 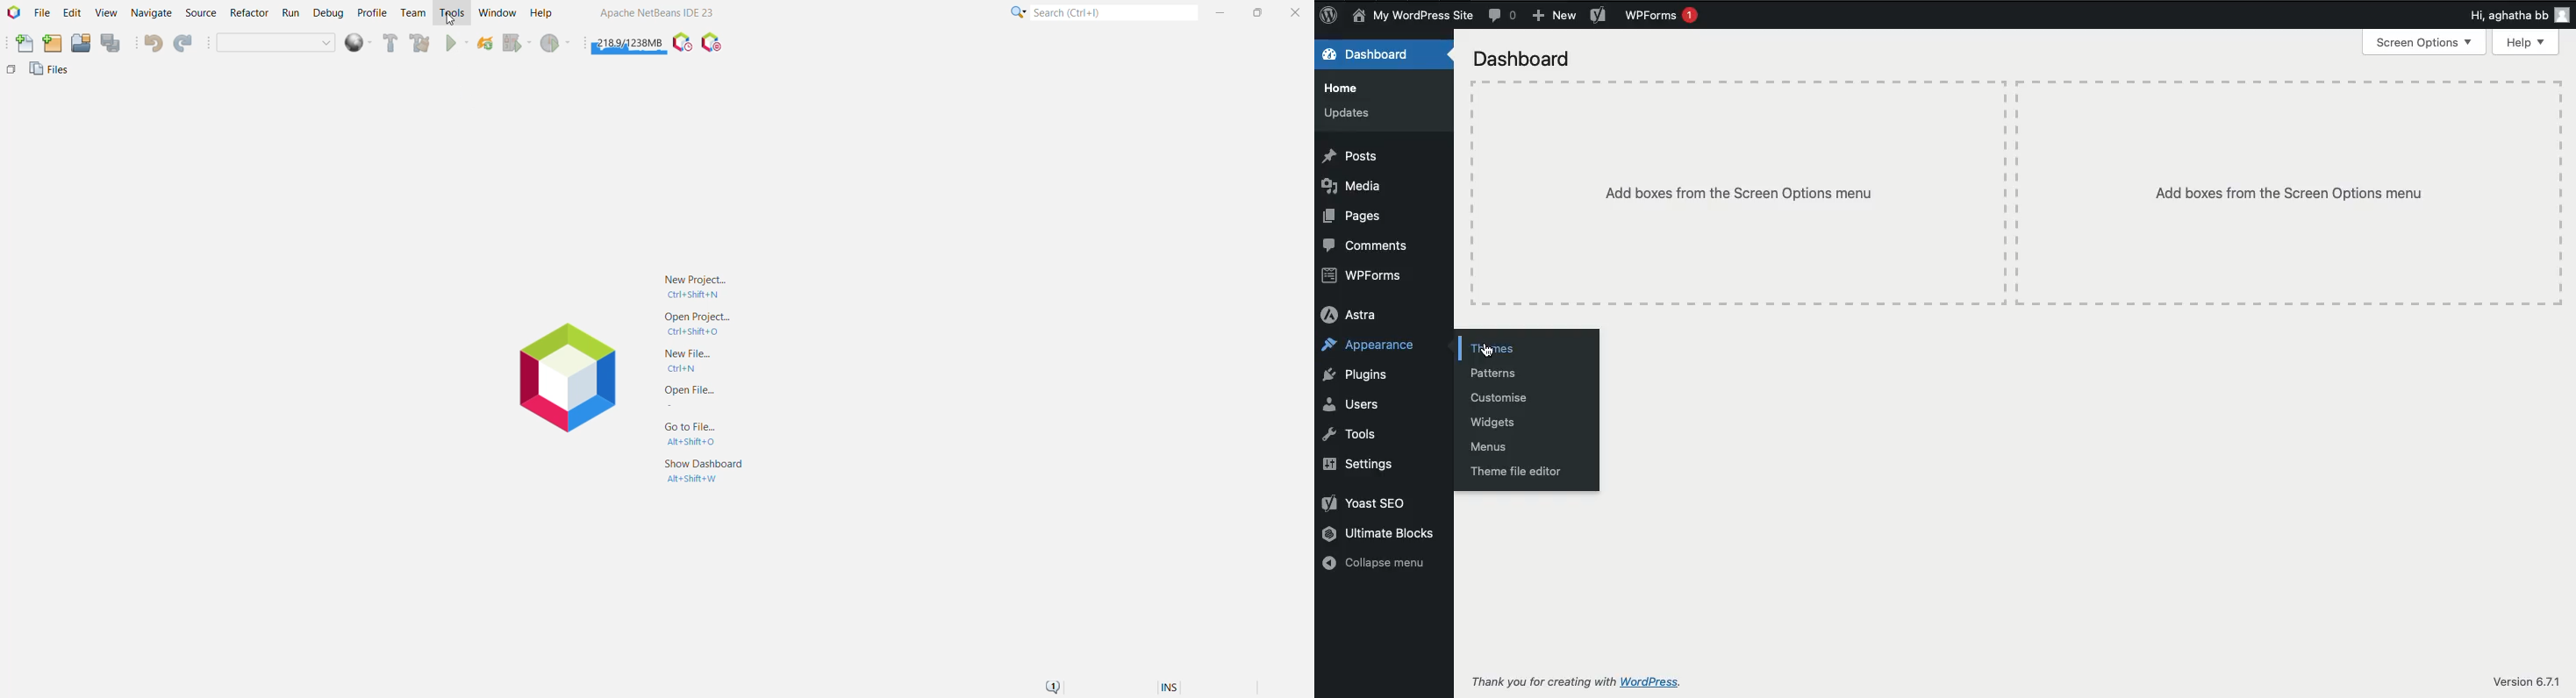 What do you see at coordinates (1370, 54) in the screenshot?
I see `Dashboard` at bounding box center [1370, 54].